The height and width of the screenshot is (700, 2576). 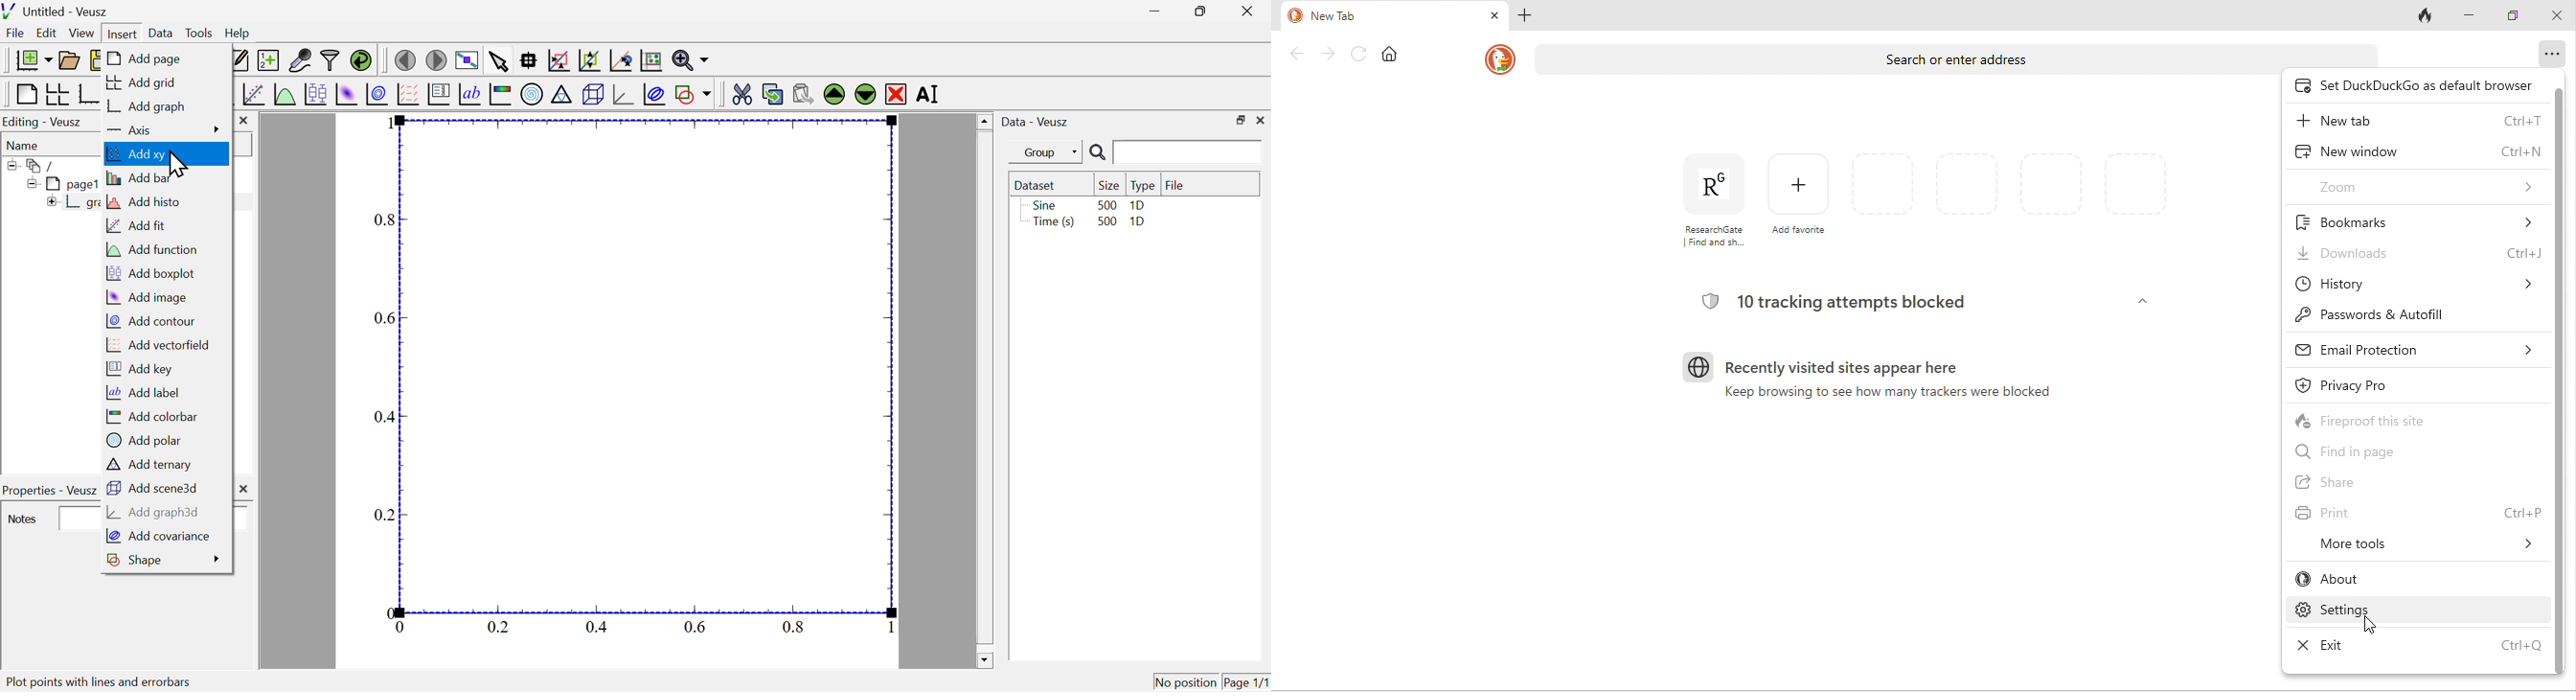 What do you see at coordinates (694, 94) in the screenshot?
I see `add a shape to the plot` at bounding box center [694, 94].